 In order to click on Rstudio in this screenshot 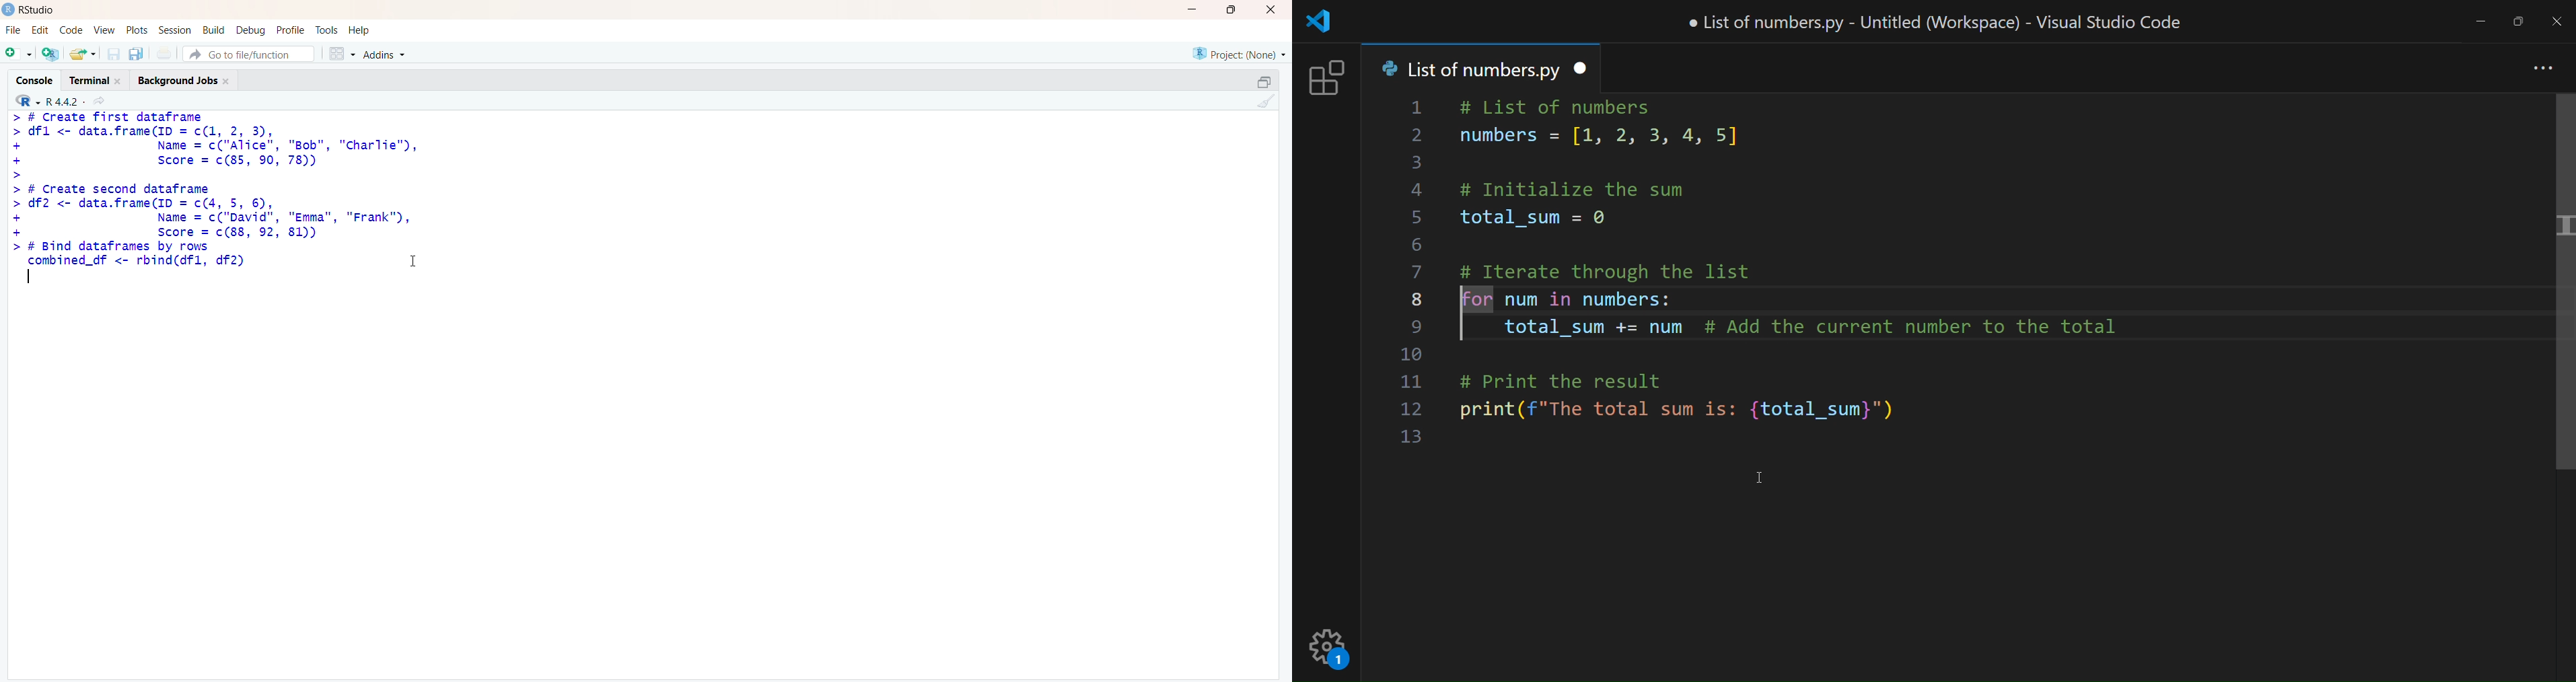, I will do `click(38, 9)`.